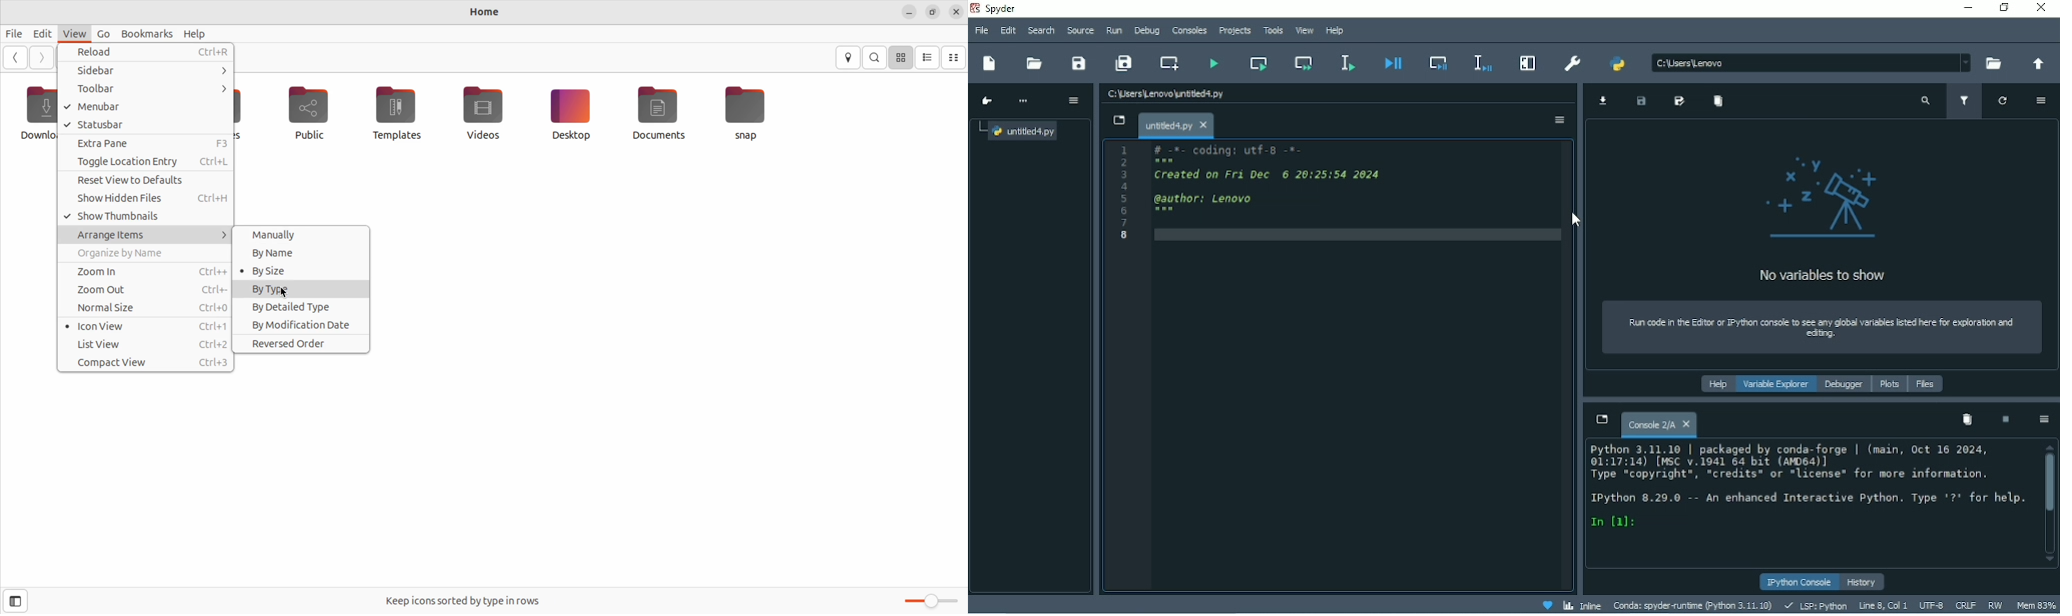 The image size is (2072, 616). I want to click on Search variable names and types, so click(1925, 101).